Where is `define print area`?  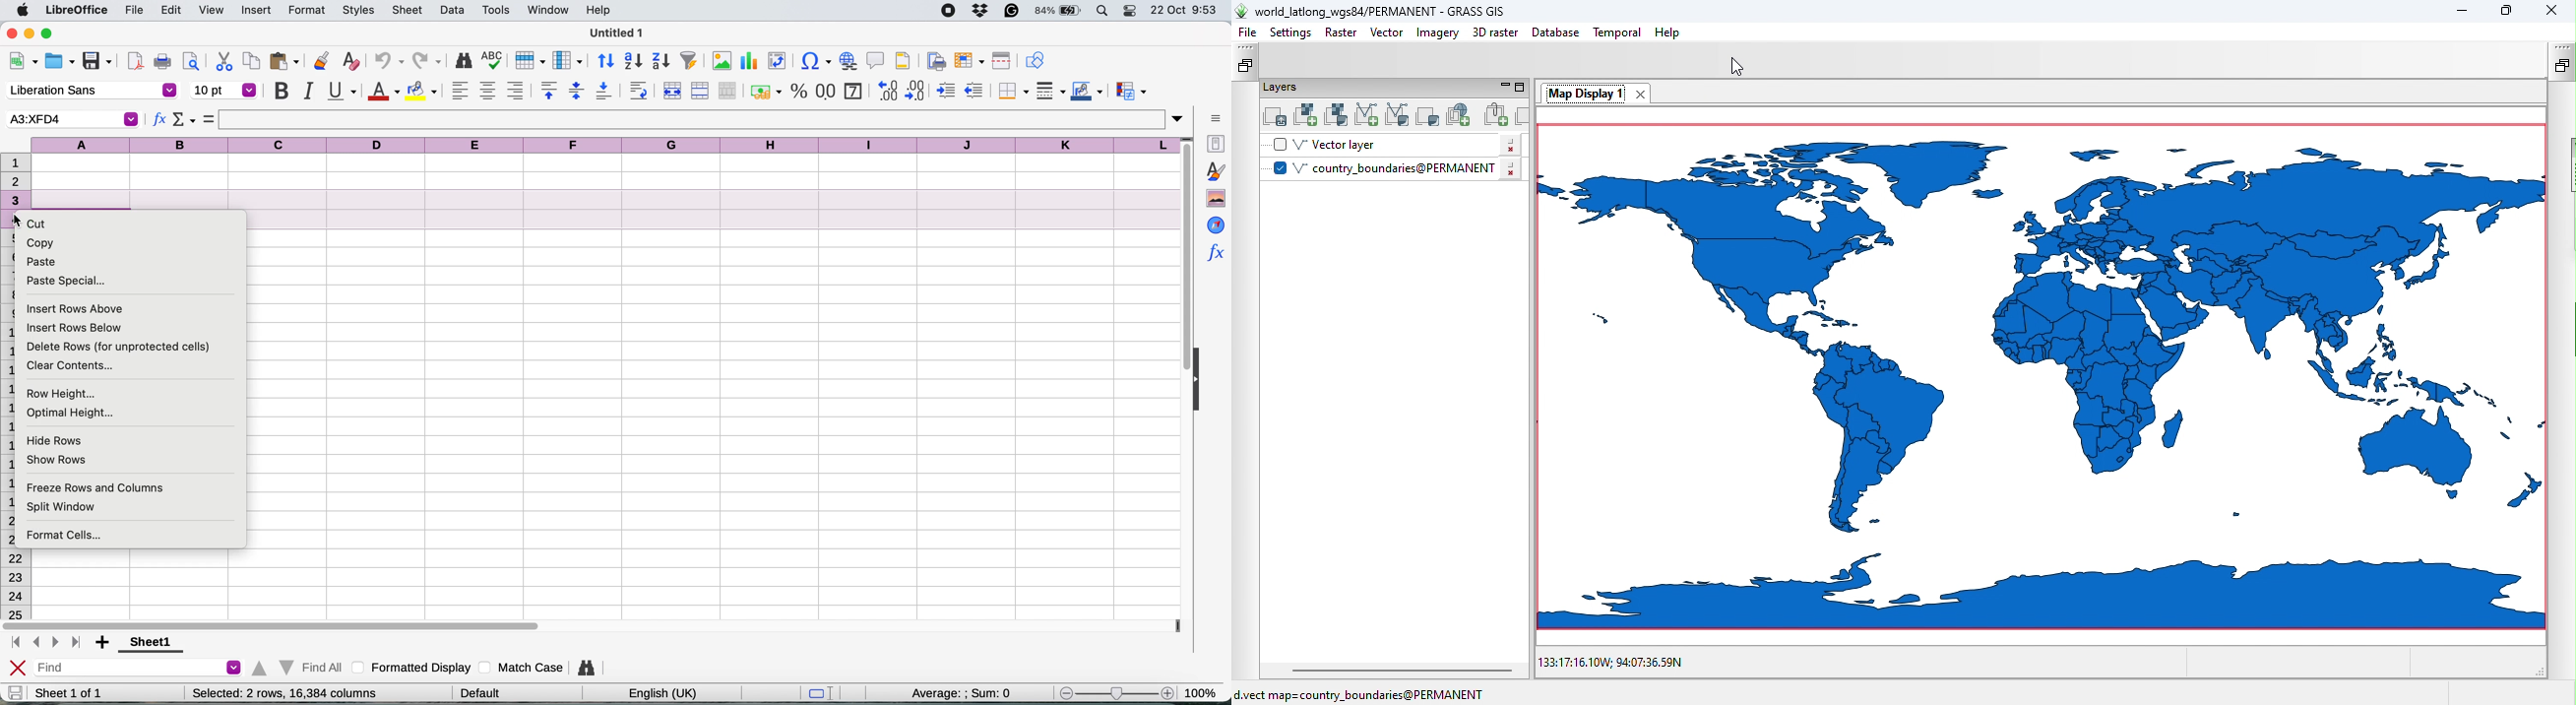
define print area is located at coordinates (935, 60).